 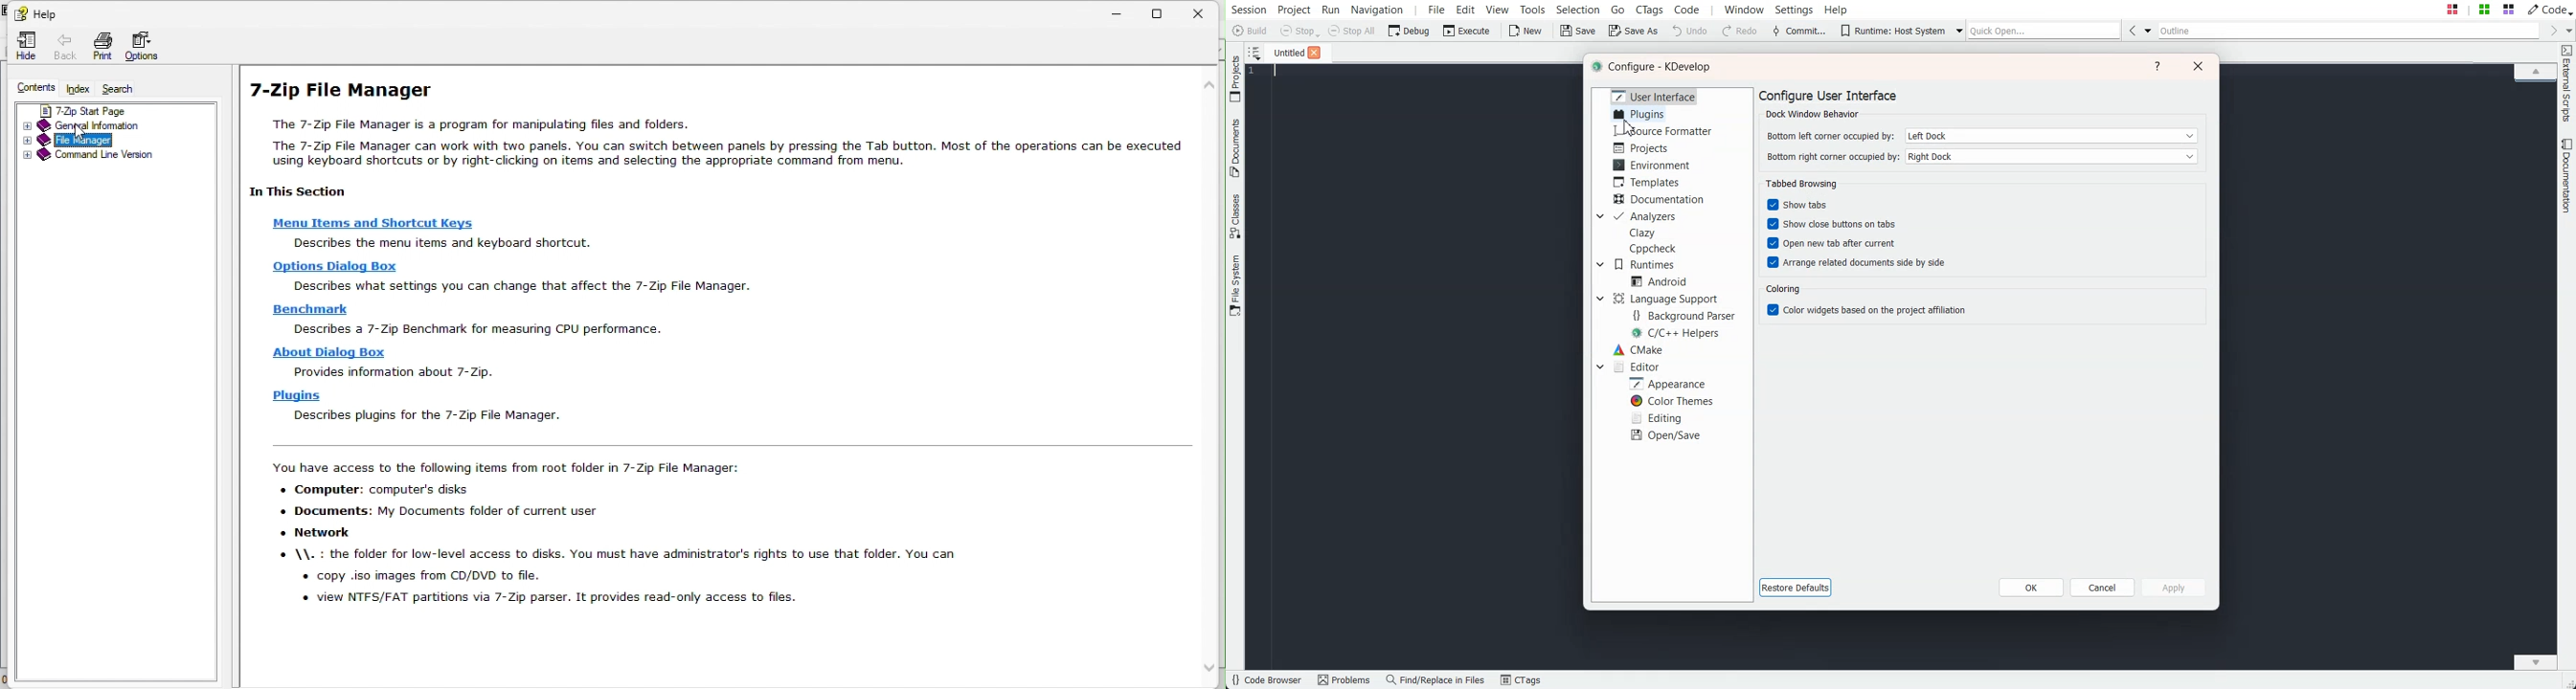 What do you see at coordinates (1314, 53) in the screenshot?
I see `Close` at bounding box center [1314, 53].